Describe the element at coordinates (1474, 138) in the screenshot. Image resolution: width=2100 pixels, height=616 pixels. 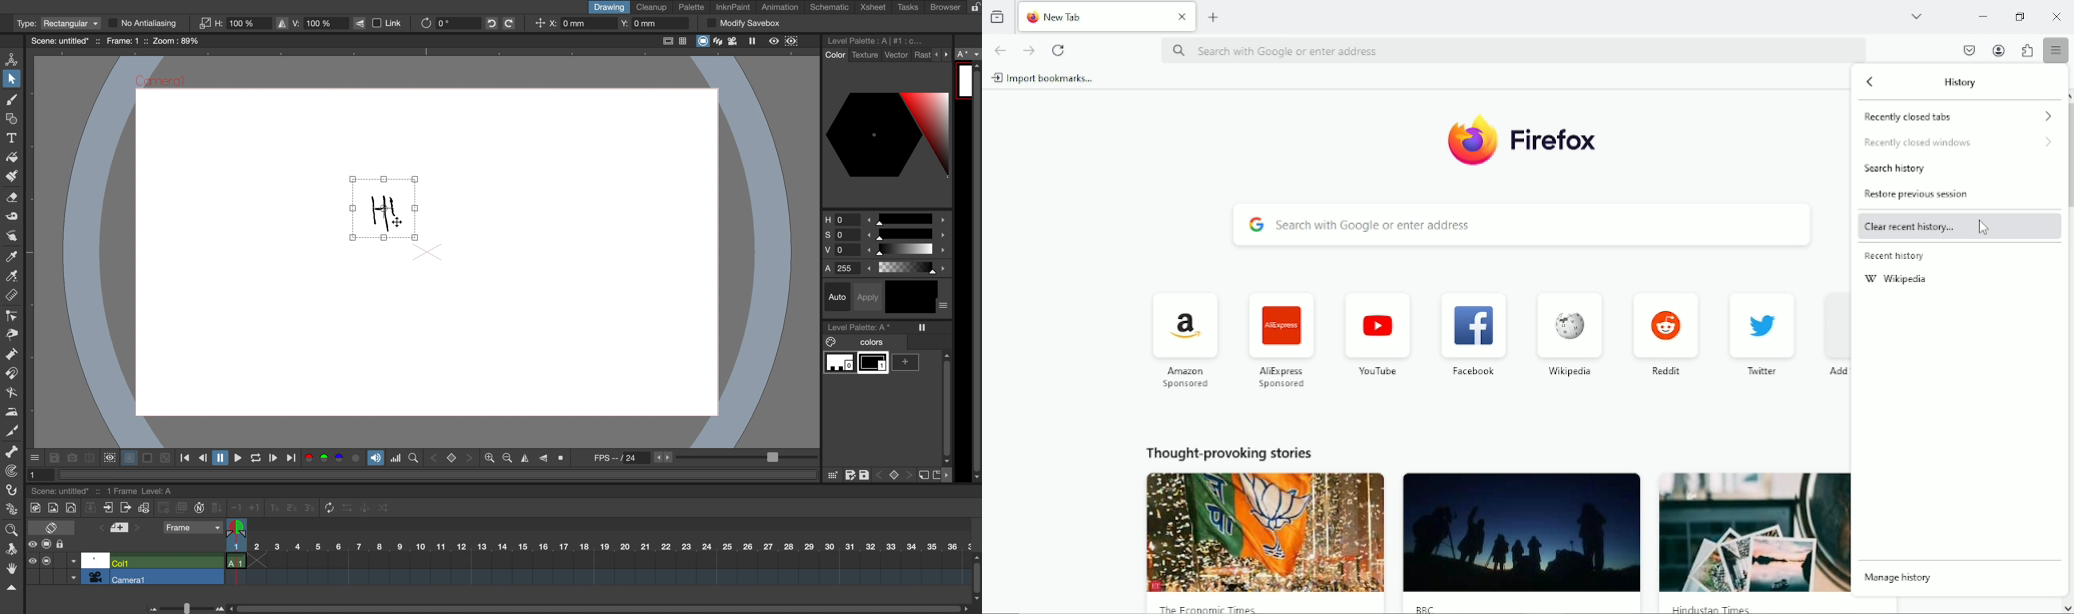
I see `Logo` at that location.